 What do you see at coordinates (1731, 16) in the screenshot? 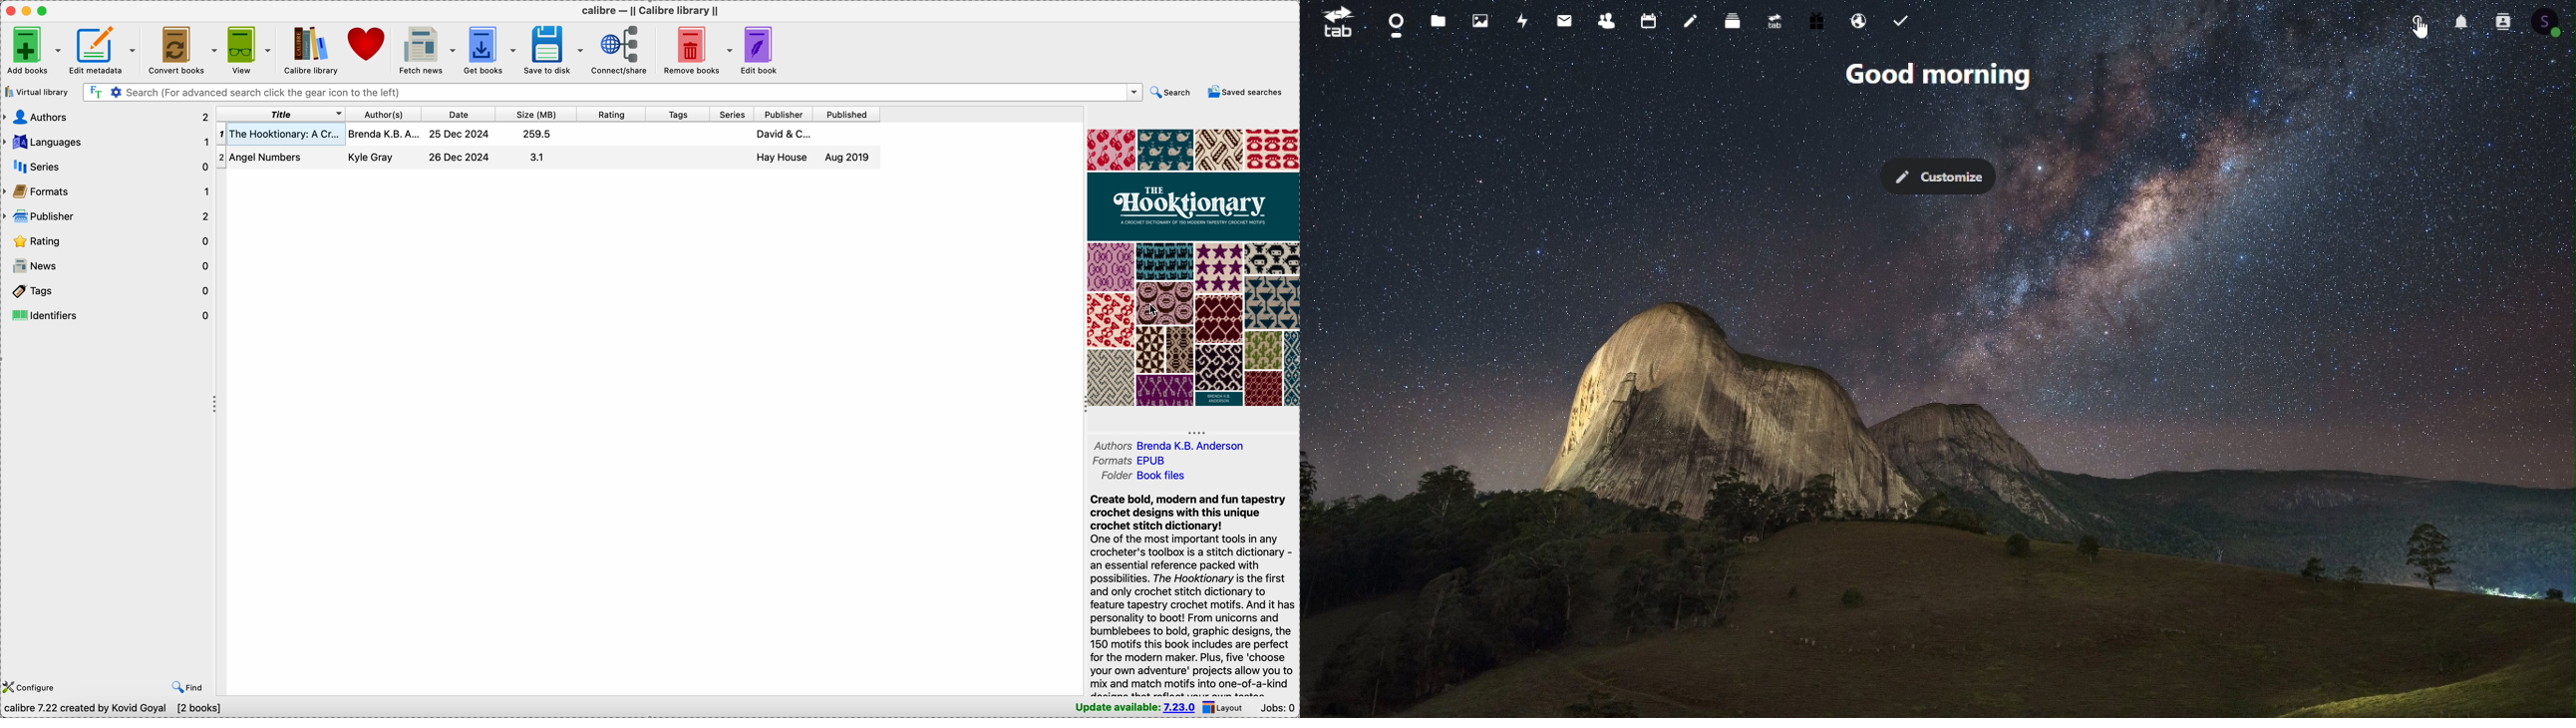
I see `Deck` at bounding box center [1731, 16].